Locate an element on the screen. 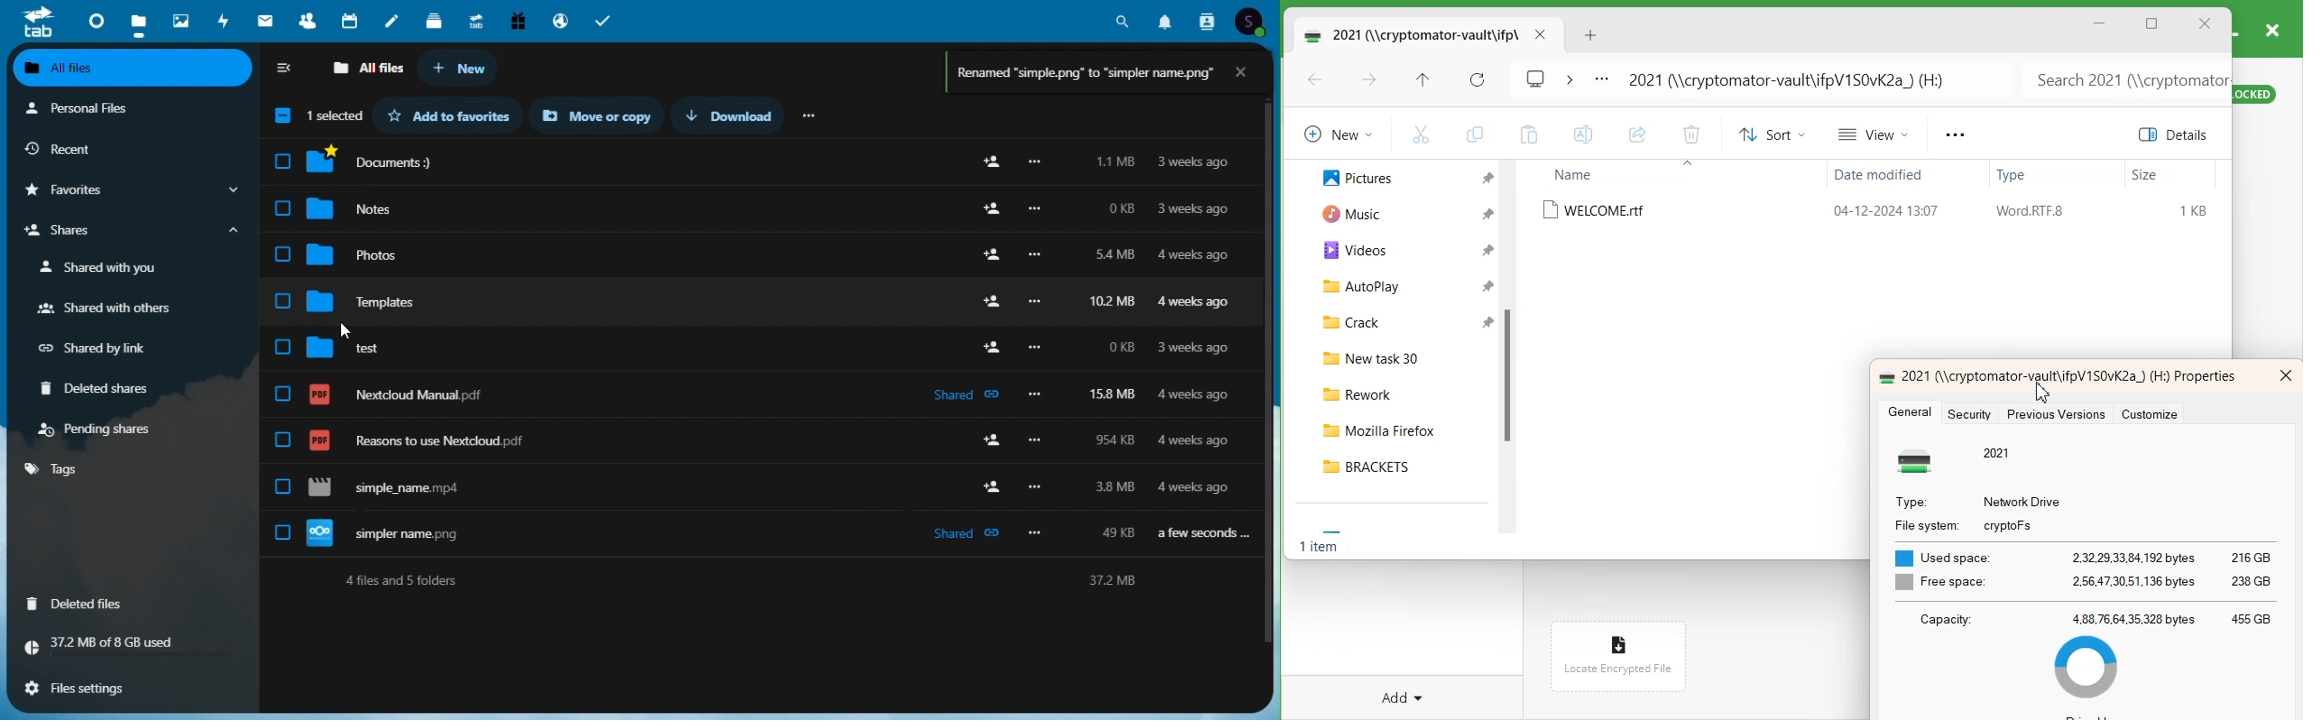  piechart is located at coordinates (2090, 670).